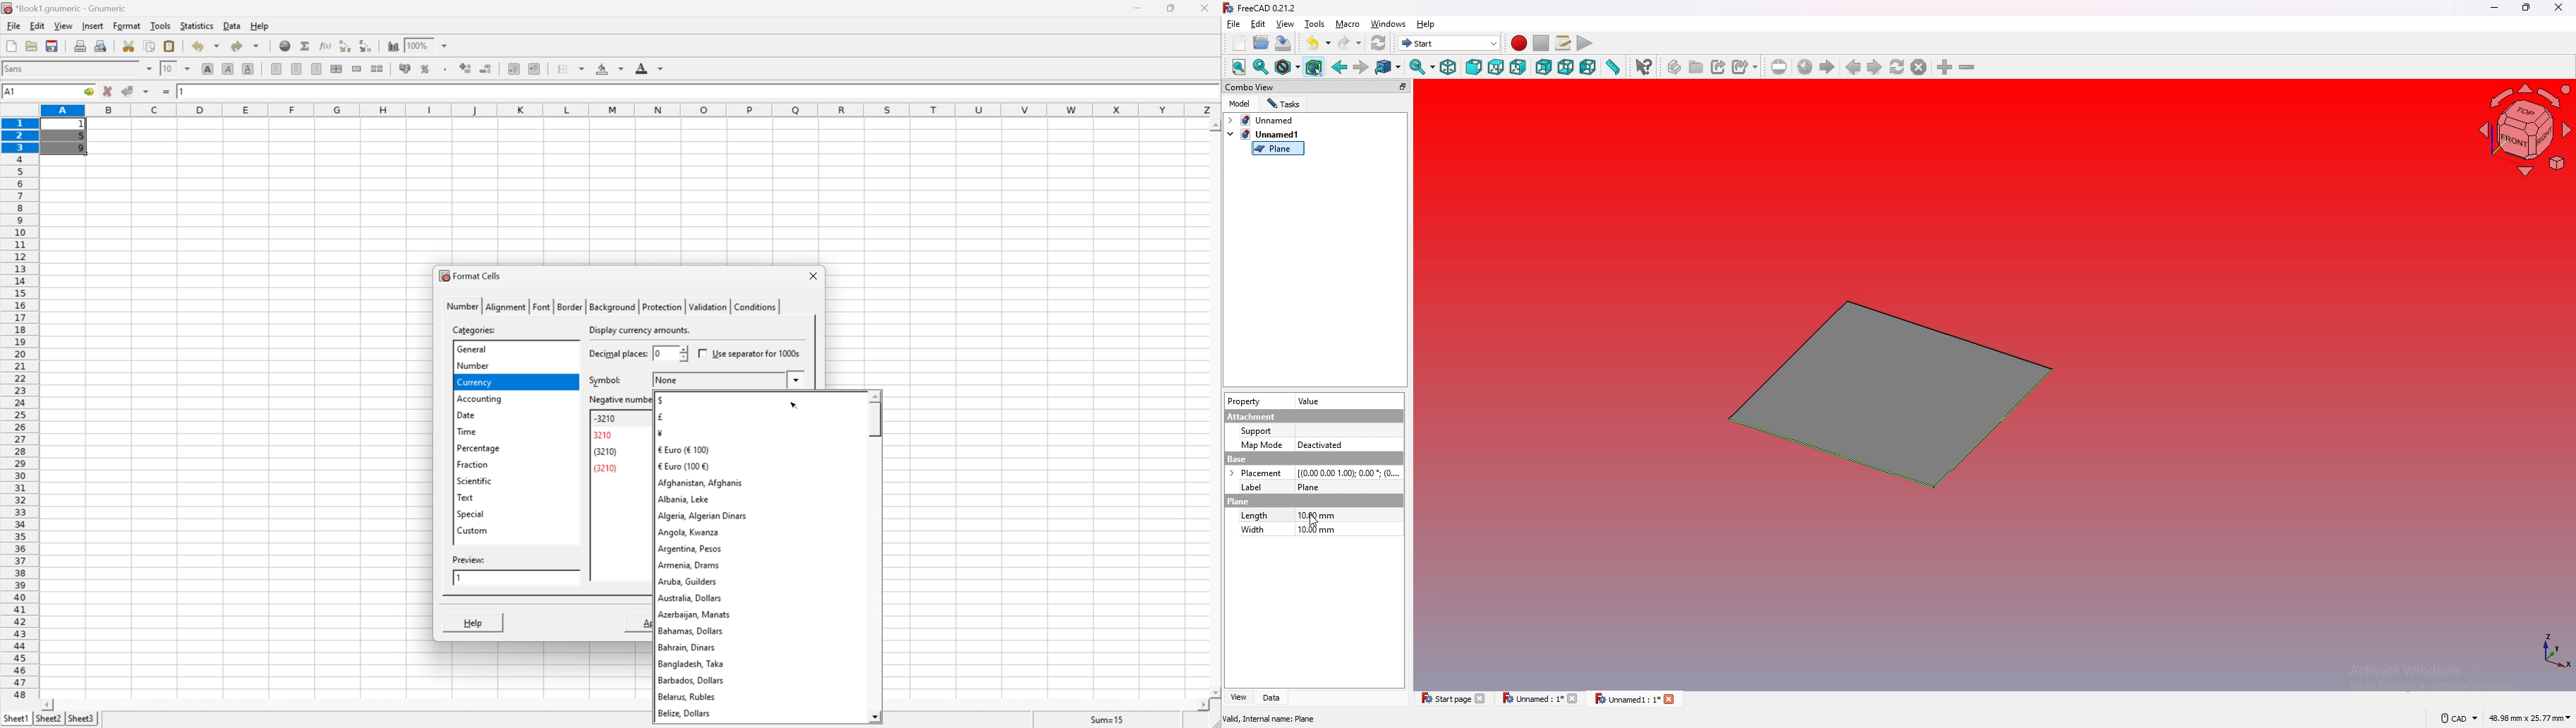 This screenshot has width=2576, height=728. I want to click on conditions, so click(753, 306).